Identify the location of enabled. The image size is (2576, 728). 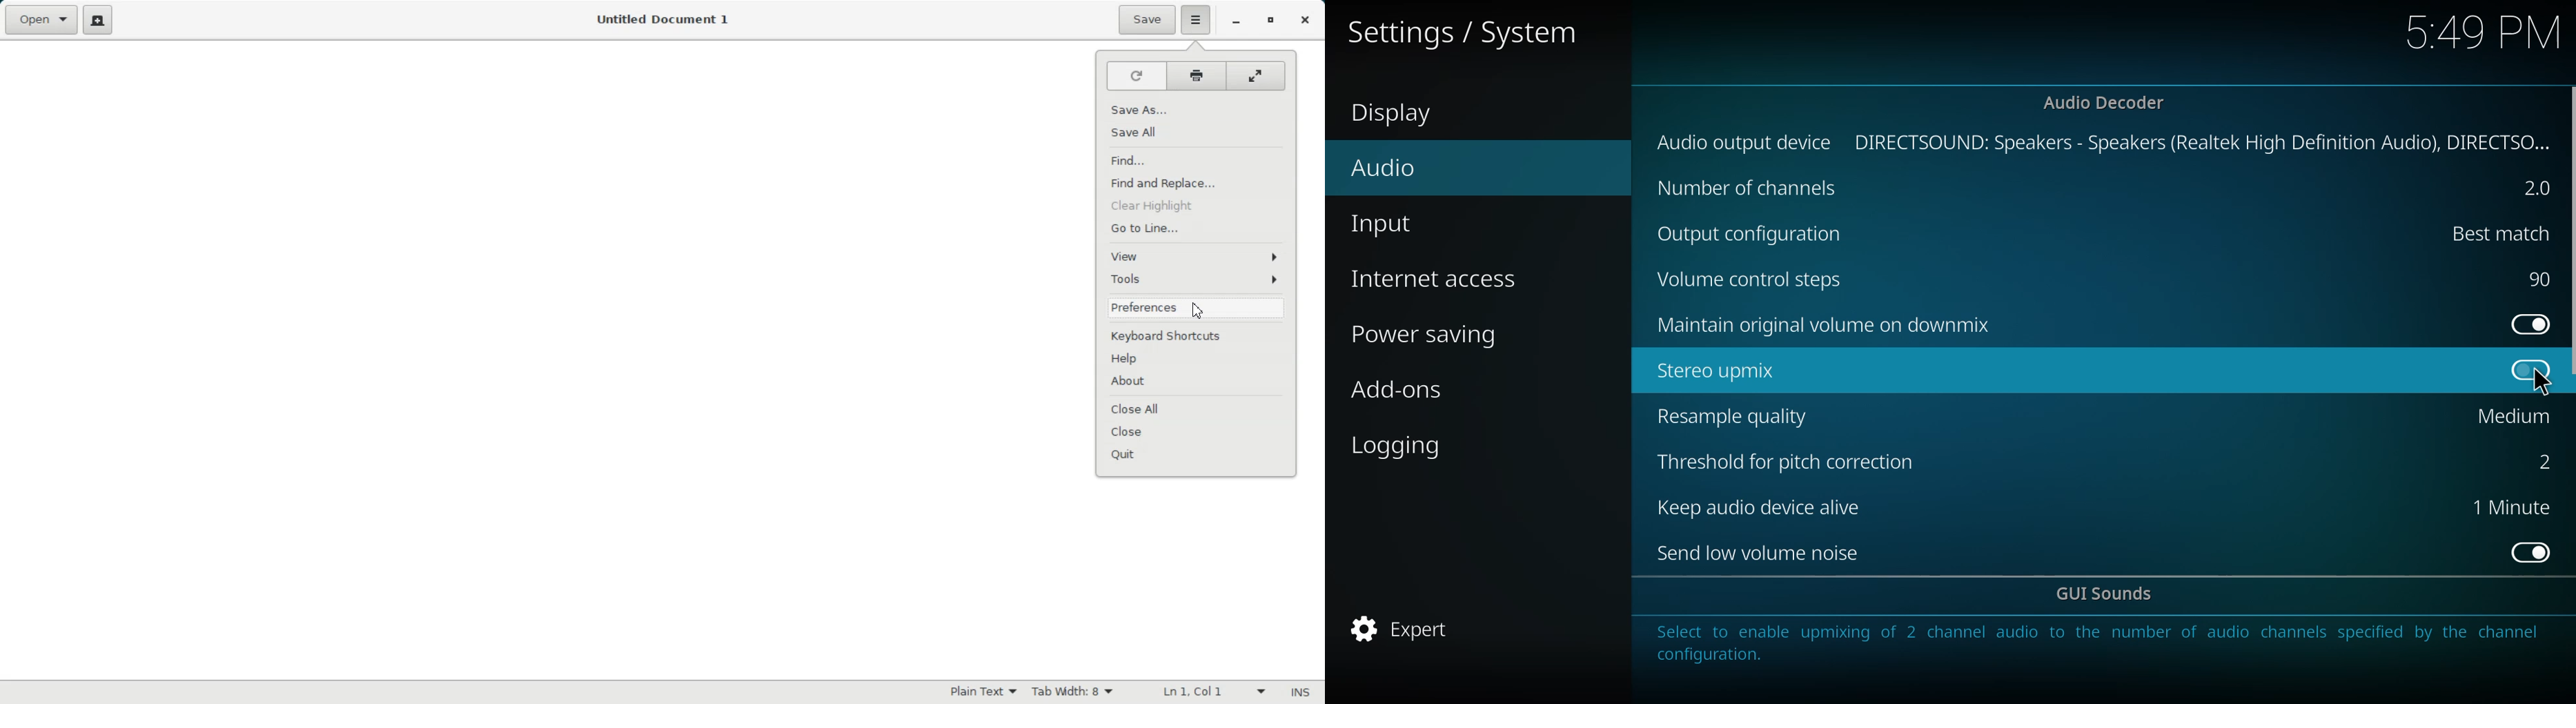
(2530, 325).